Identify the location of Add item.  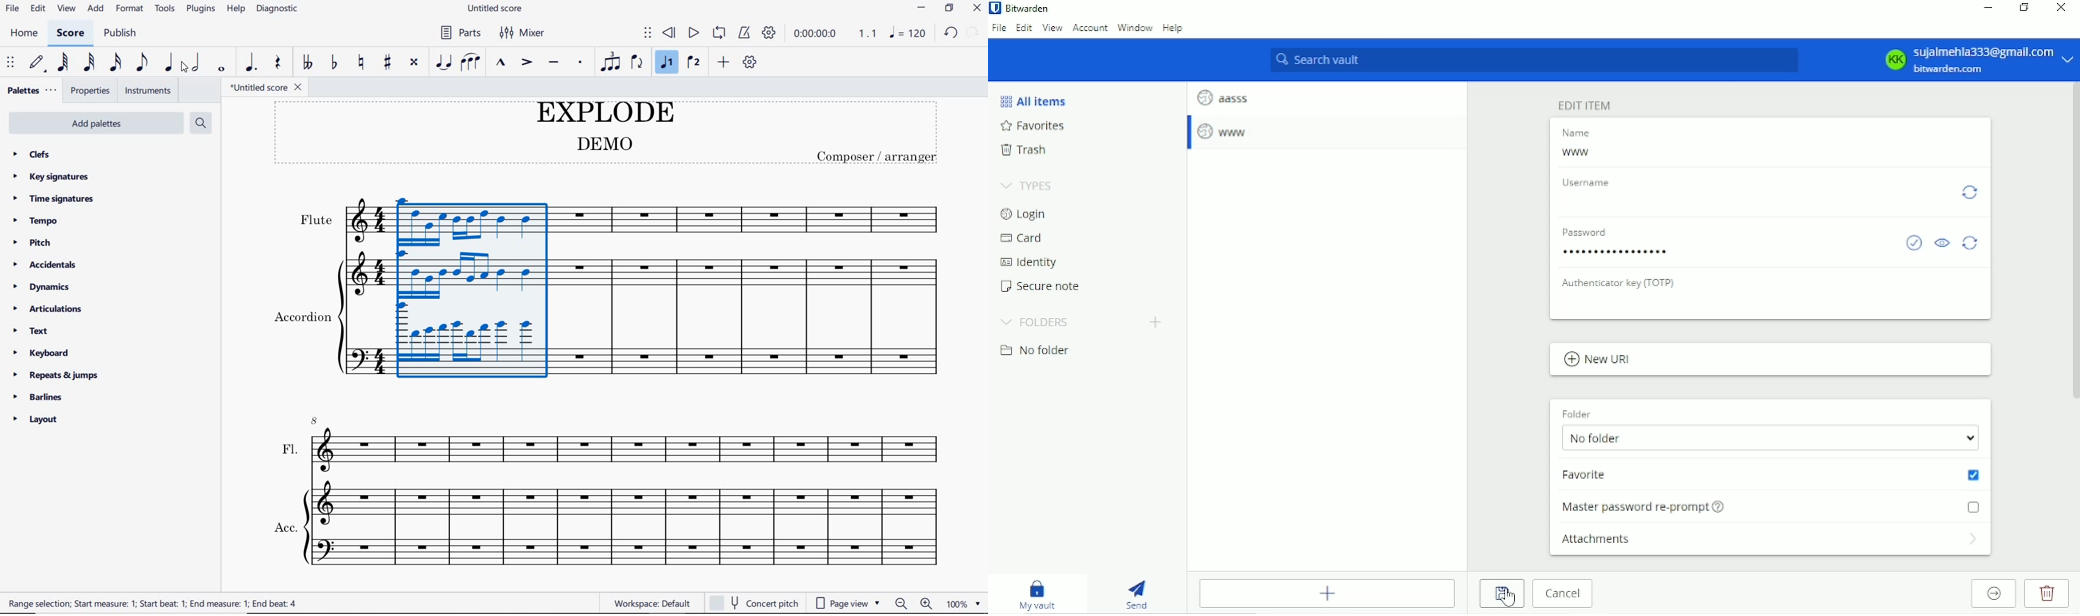
(1331, 593).